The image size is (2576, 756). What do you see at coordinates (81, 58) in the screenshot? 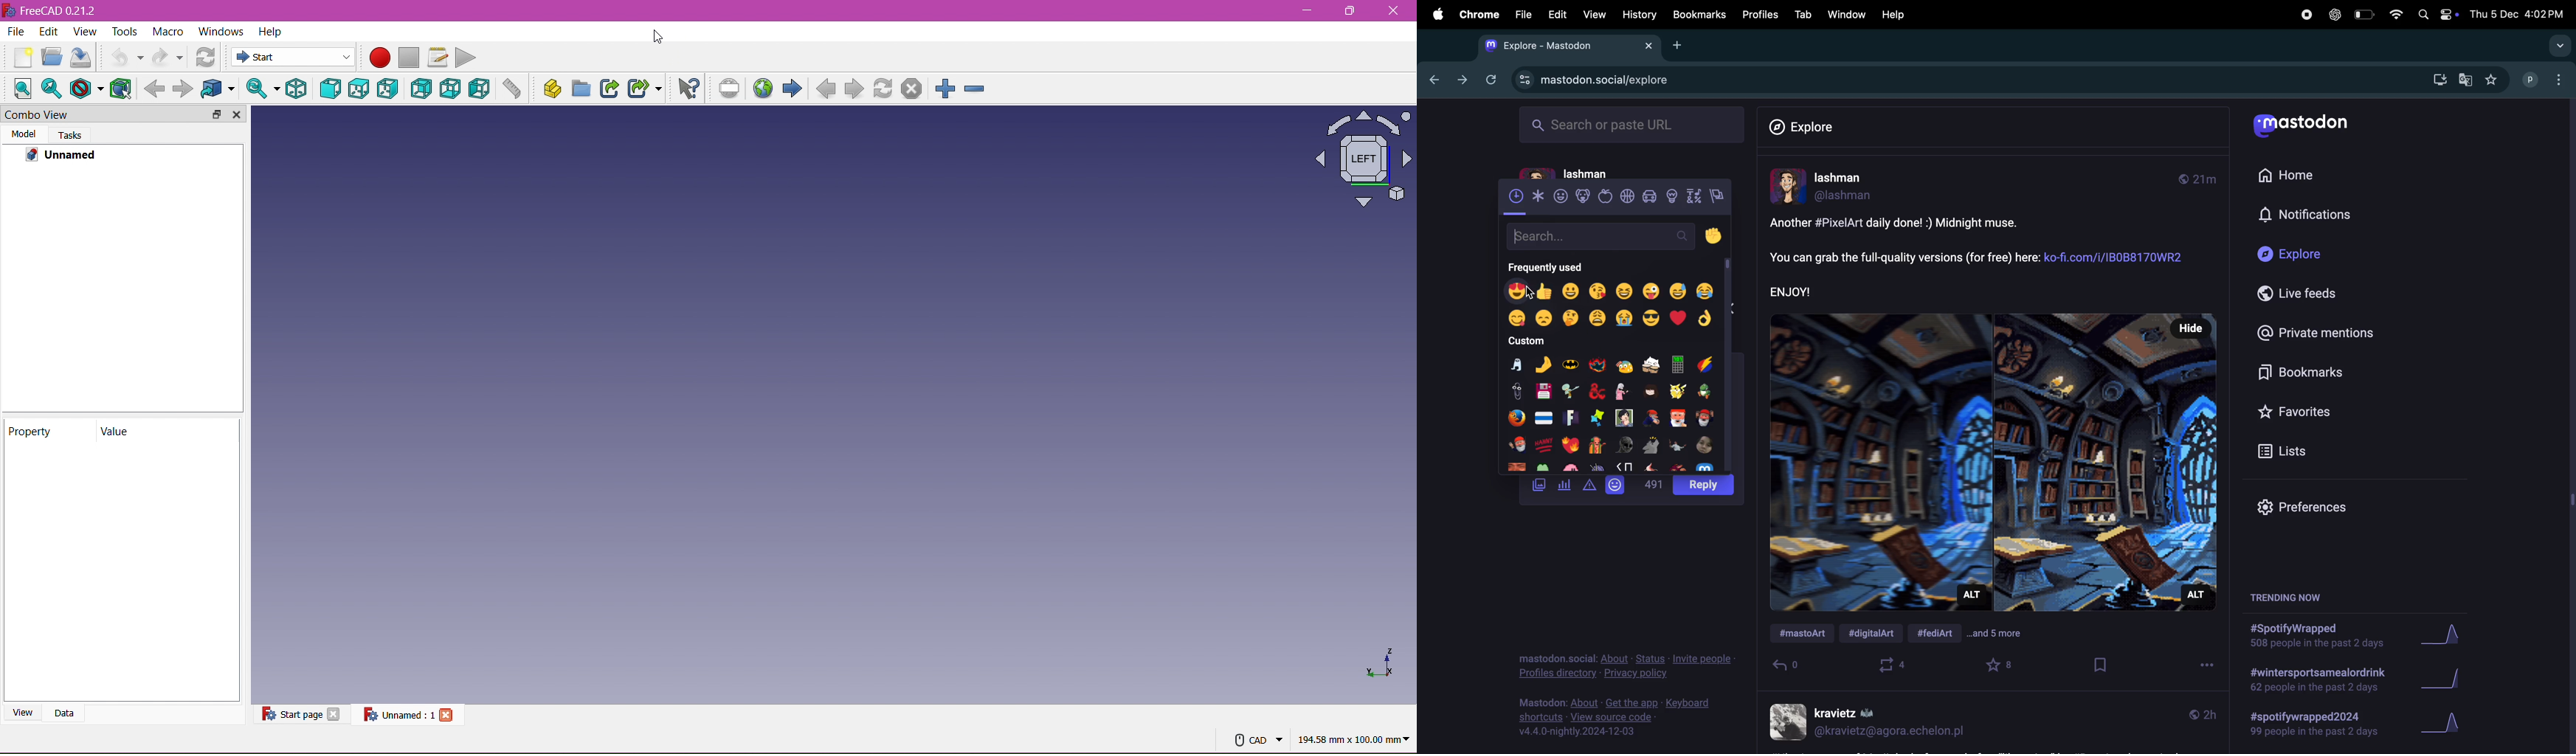
I see `Save Document` at bounding box center [81, 58].